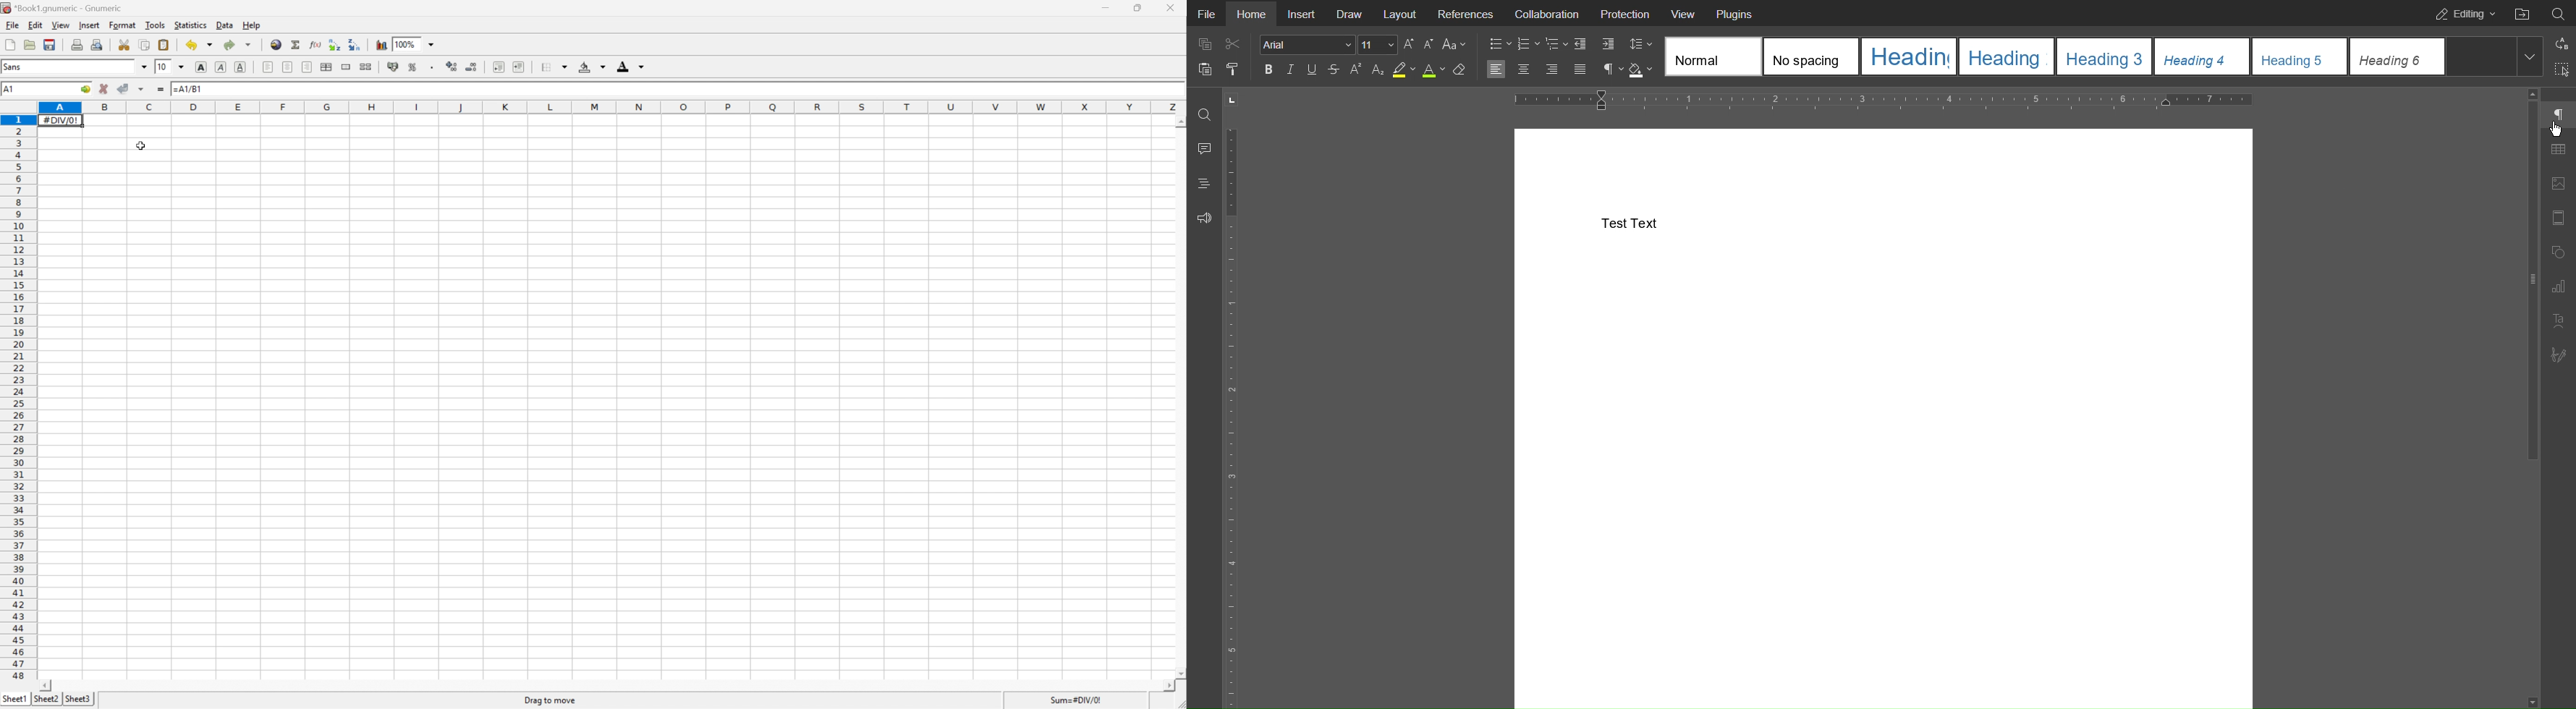 This screenshot has width=2576, height=728. I want to click on Scroll down, so click(1178, 674).